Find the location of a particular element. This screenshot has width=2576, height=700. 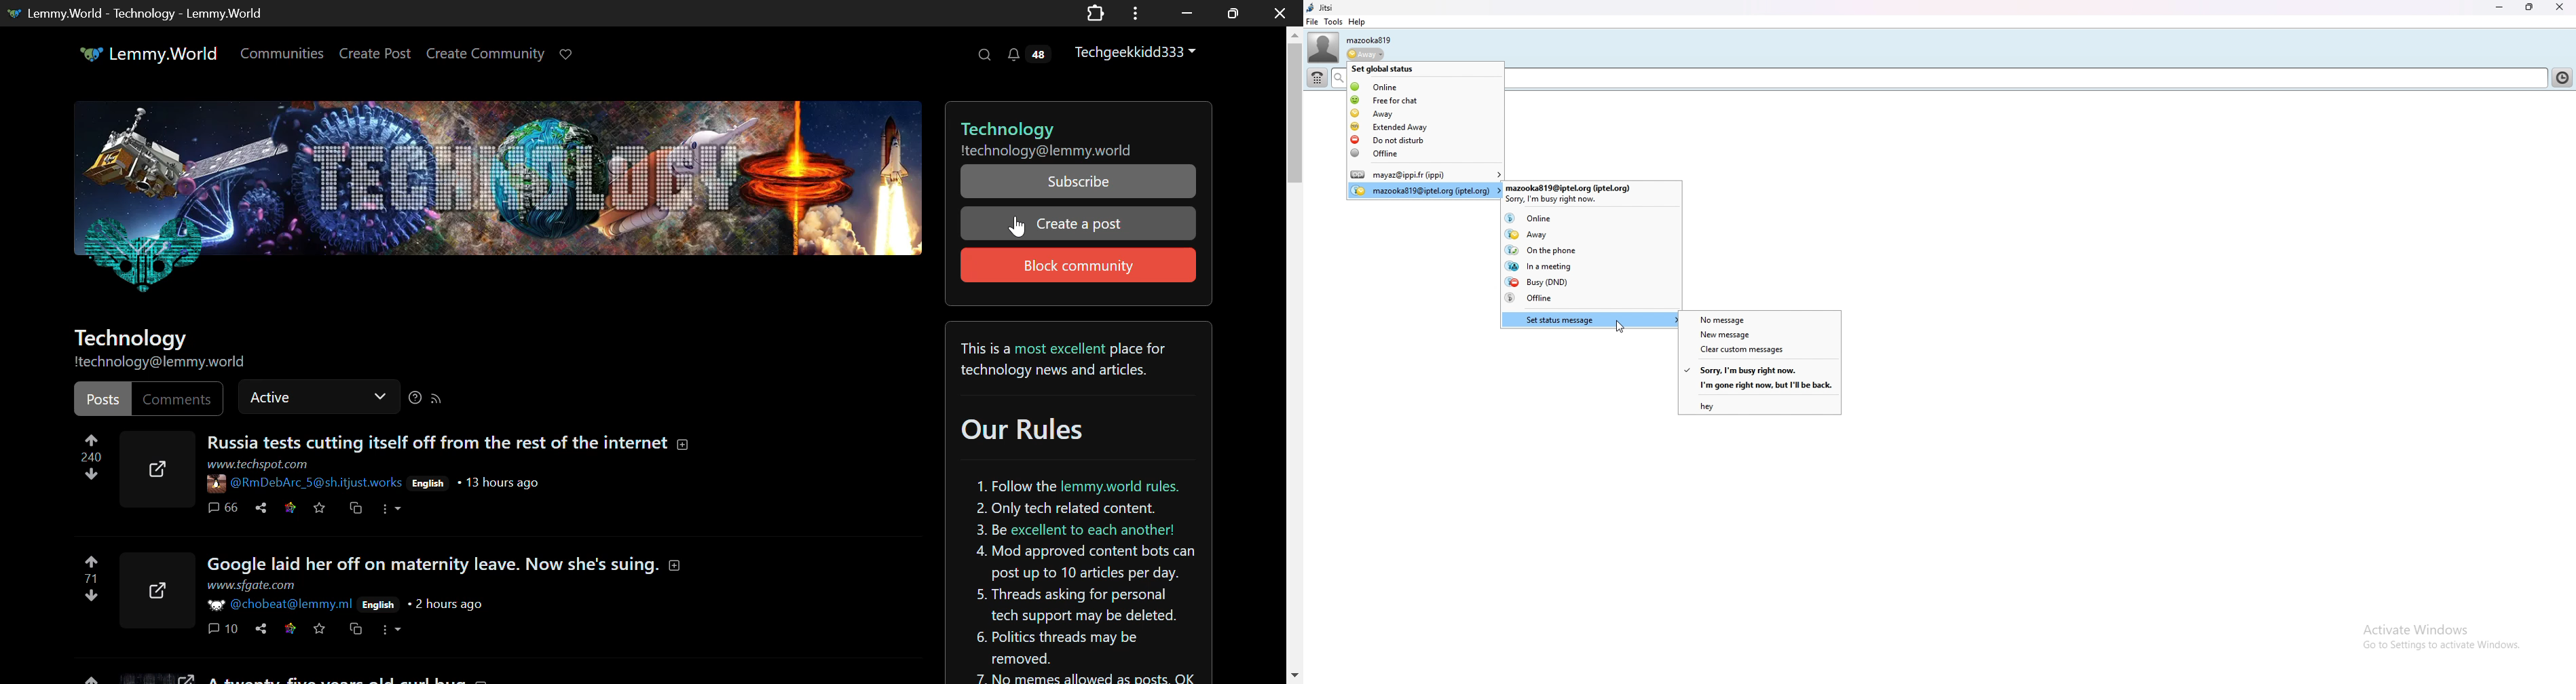

Technology is located at coordinates (134, 337).